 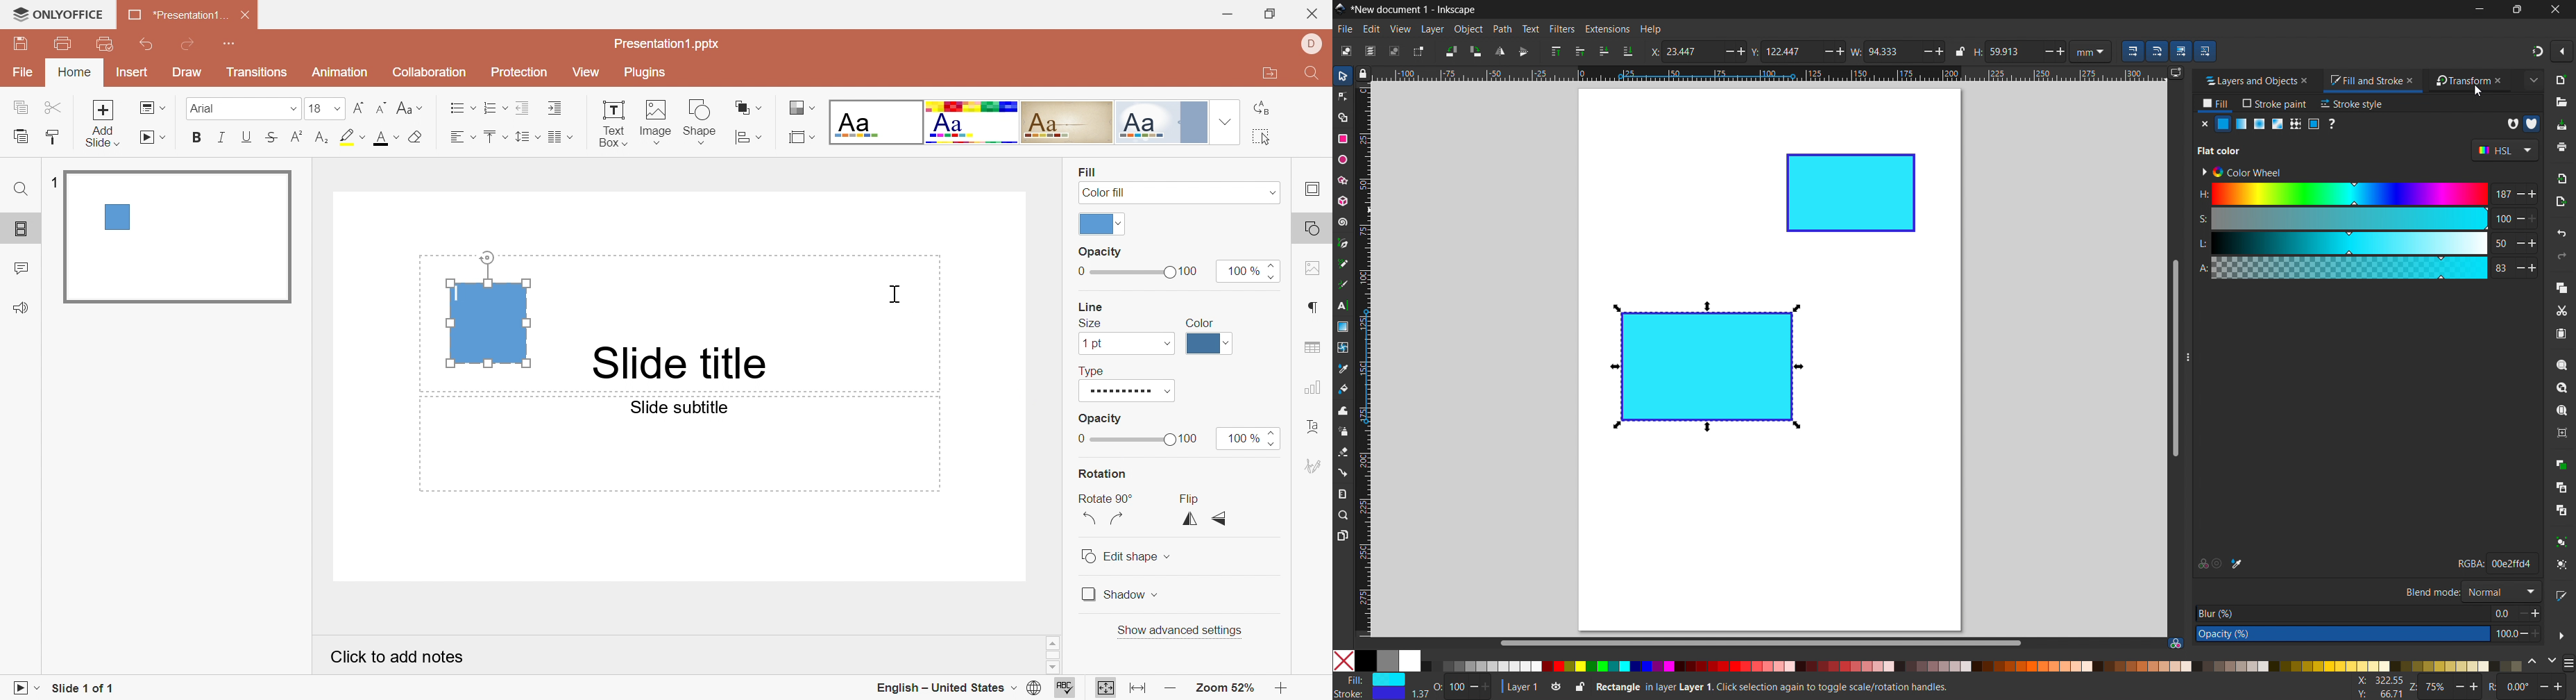 I want to click on Chart settings, so click(x=1317, y=385).